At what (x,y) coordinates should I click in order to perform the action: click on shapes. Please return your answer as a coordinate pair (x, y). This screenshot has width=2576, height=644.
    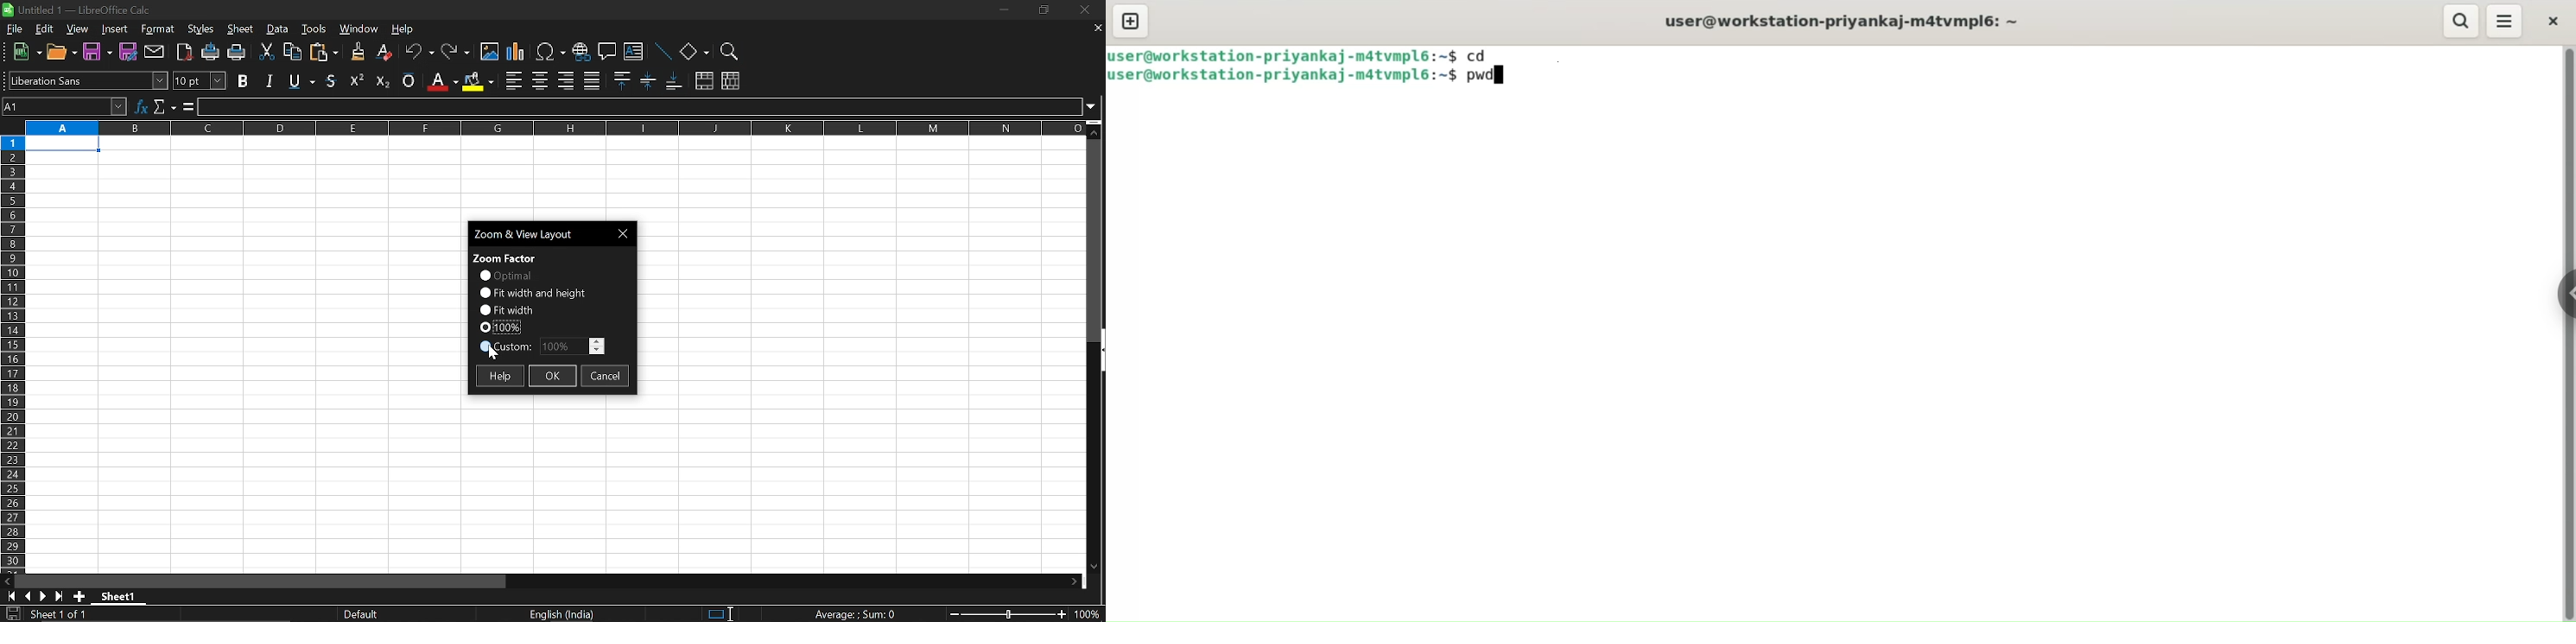
    Looking at the image, I should click on (694, 53).